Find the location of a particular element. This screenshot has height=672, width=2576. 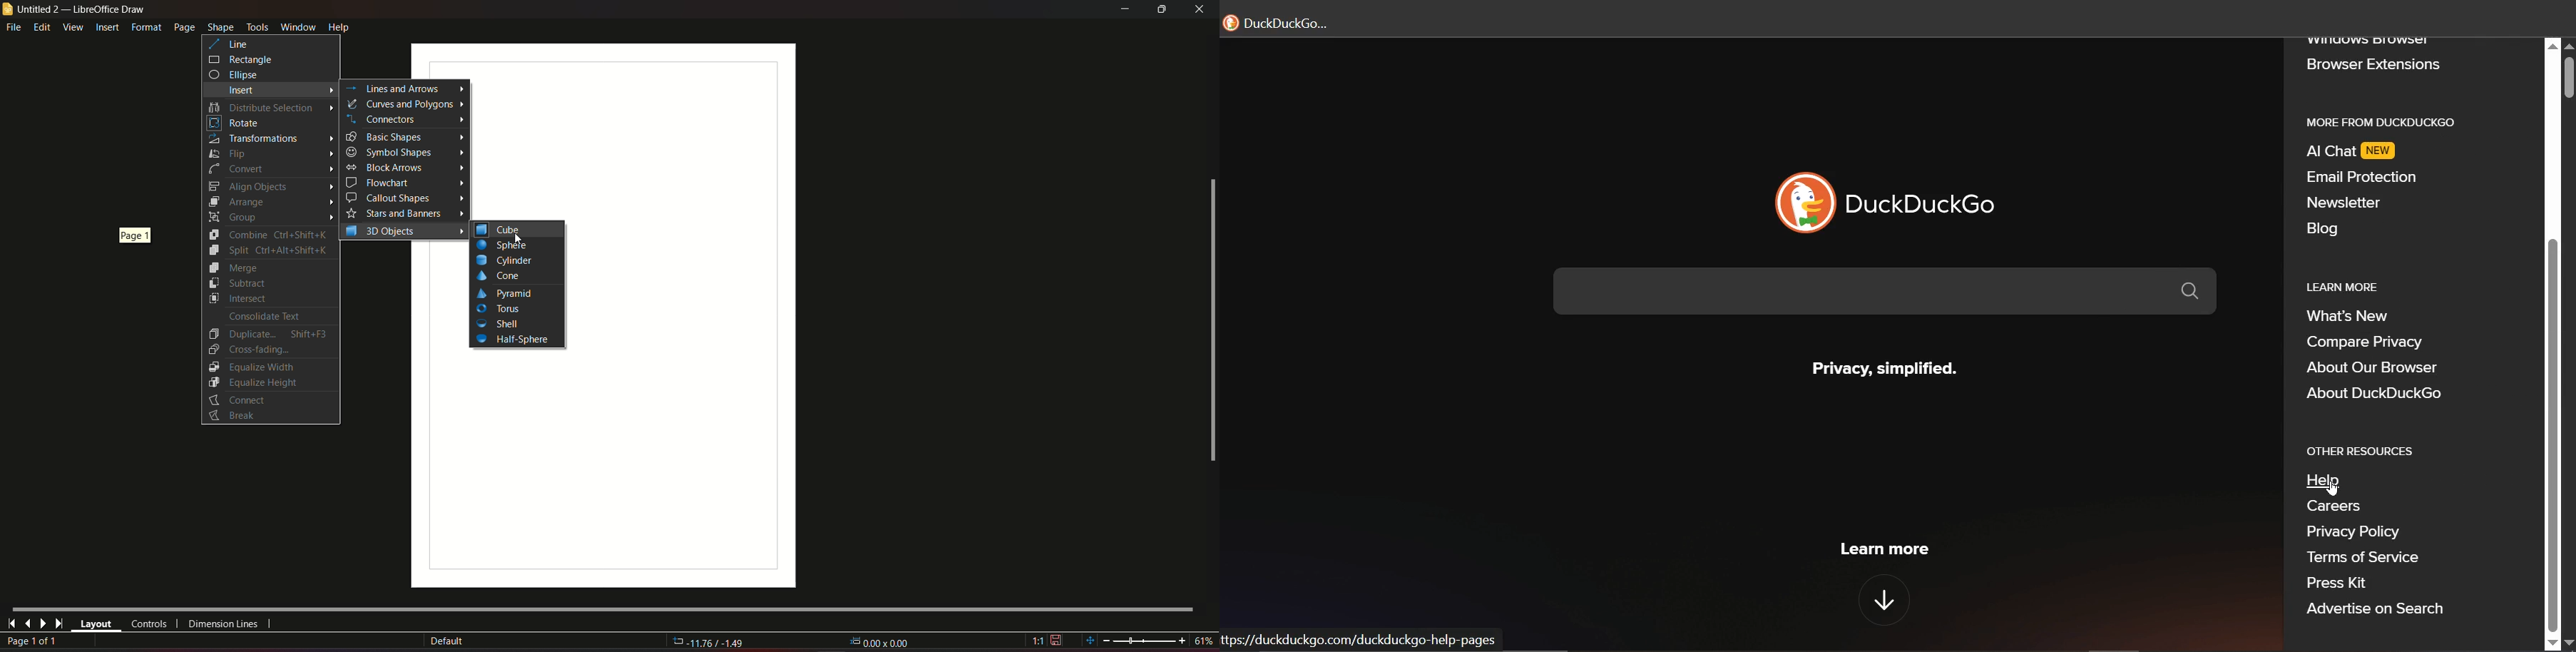

Subtract is located at coordinates (238, 283).